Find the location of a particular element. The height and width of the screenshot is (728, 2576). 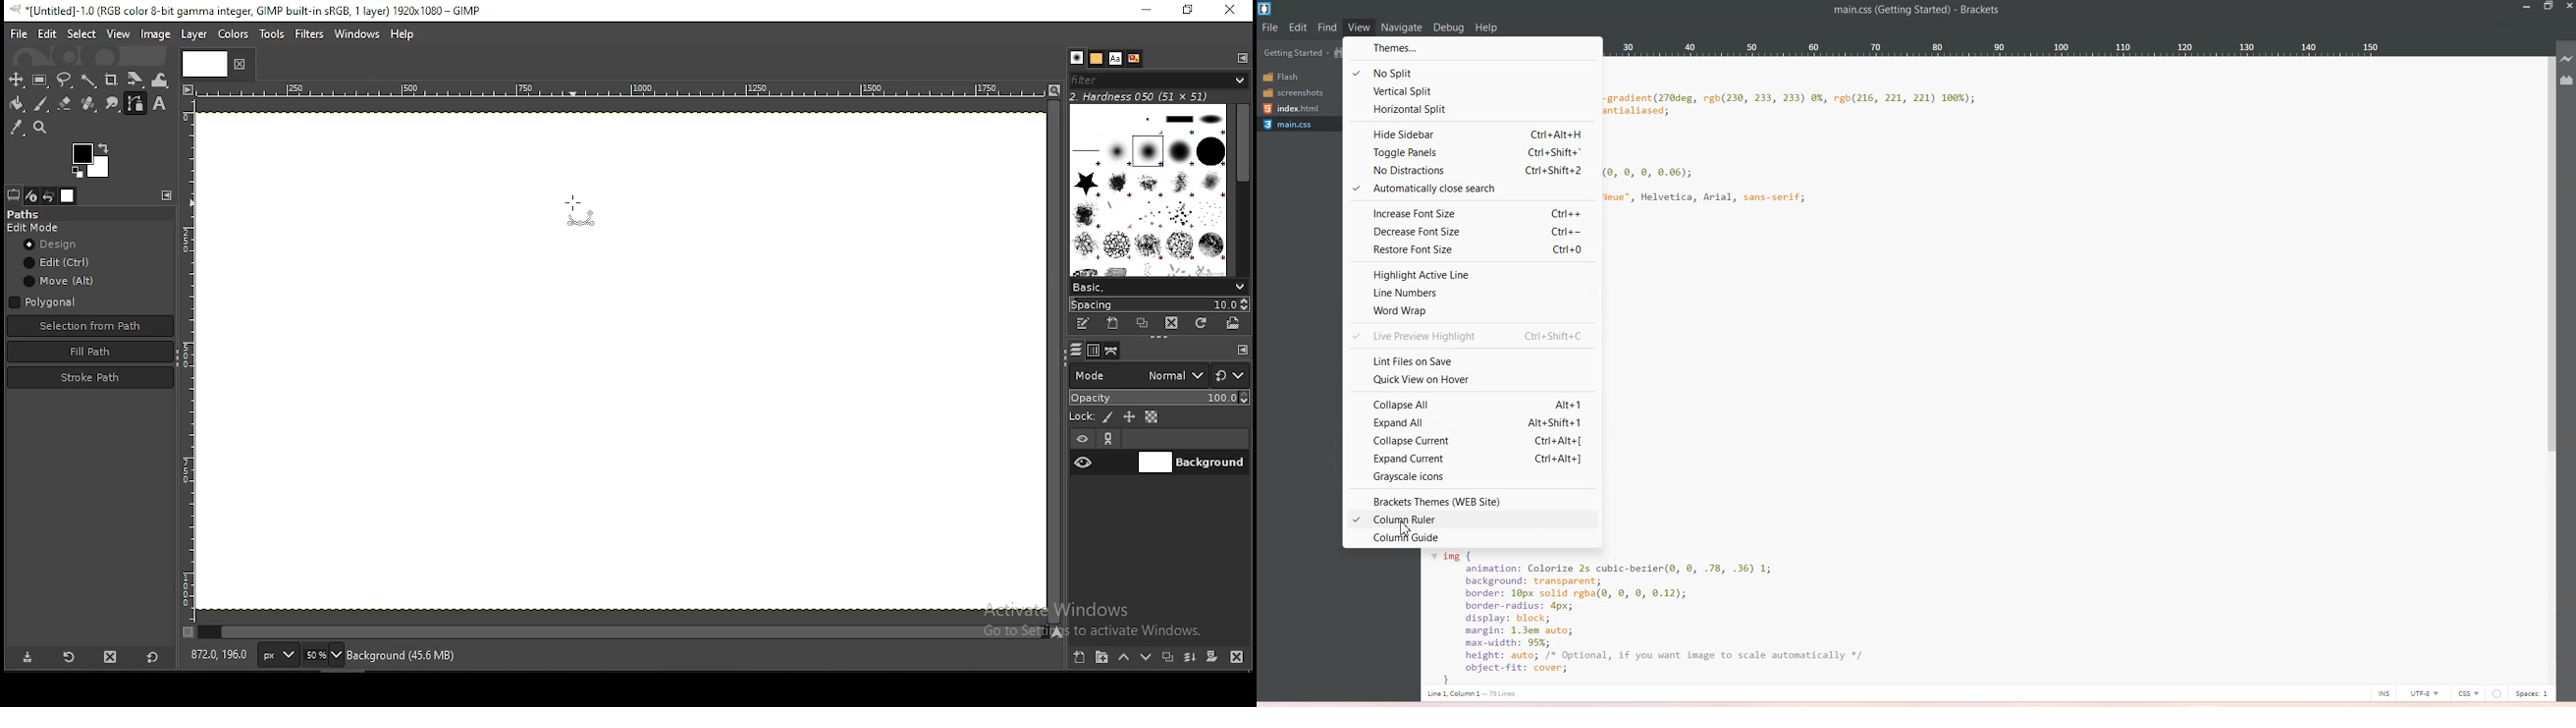

save tool preset is located at coordinates (25, 658).